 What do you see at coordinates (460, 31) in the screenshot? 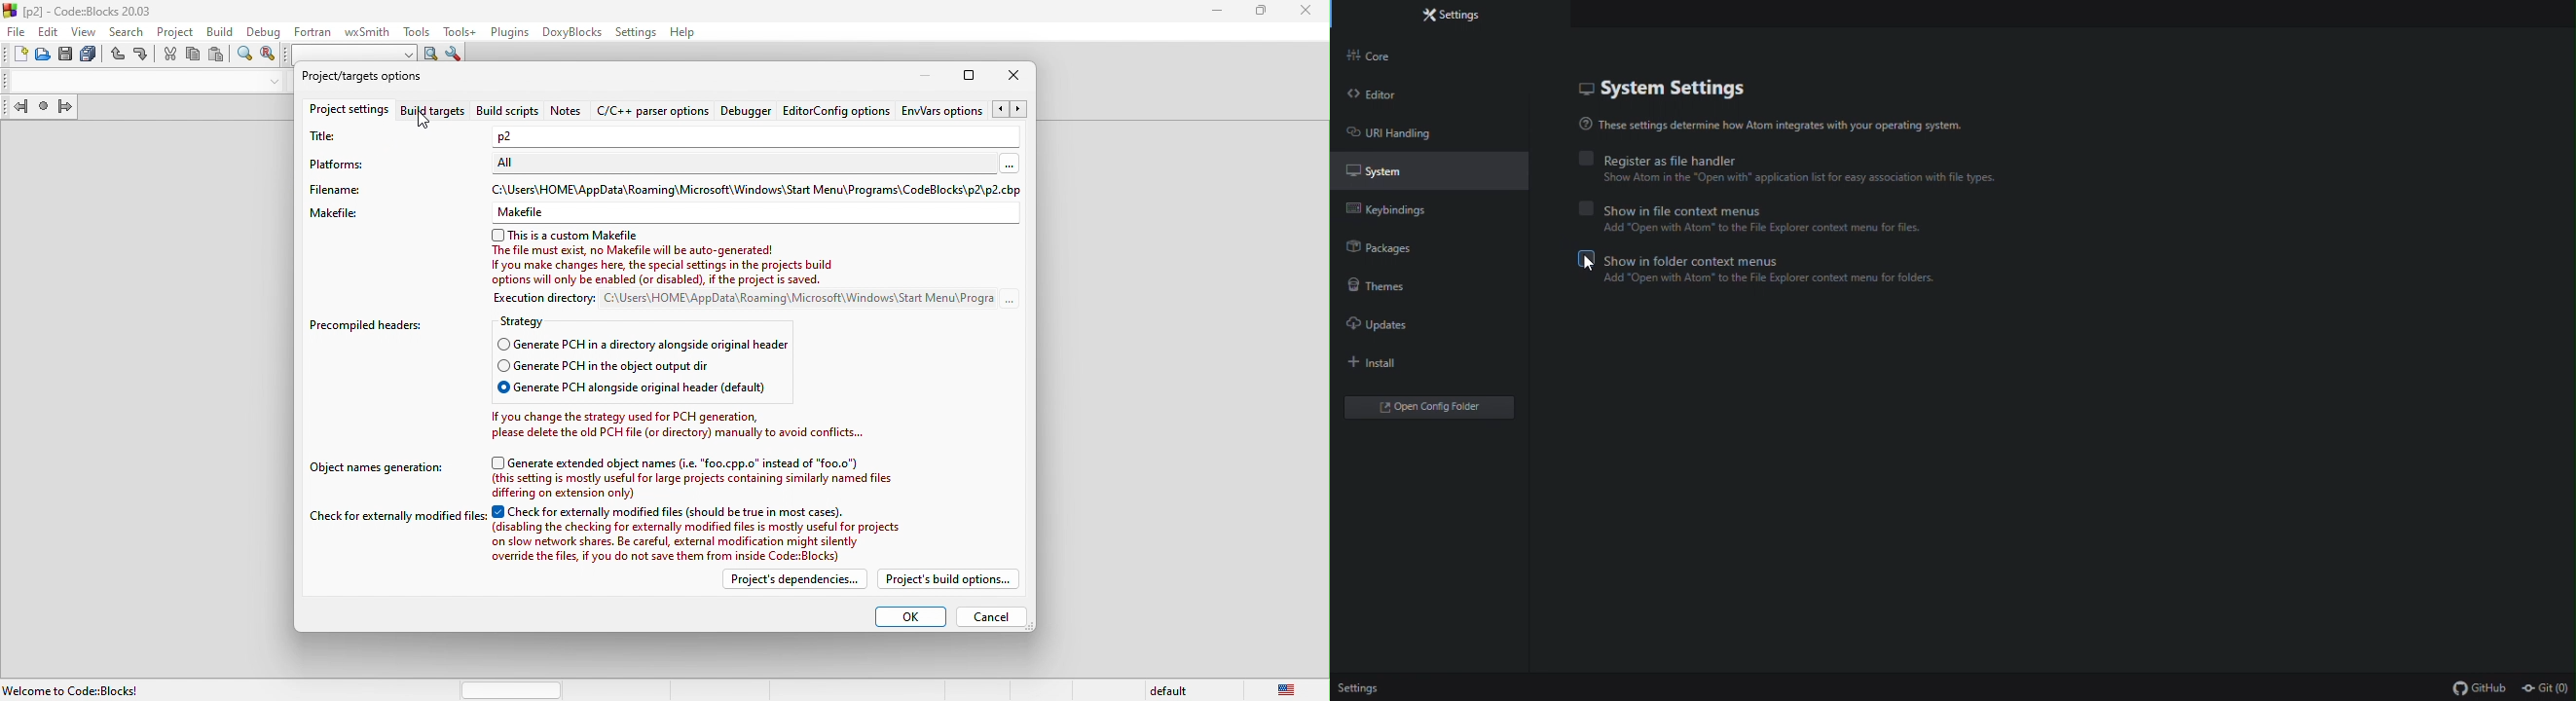
I see `tools++` at bounding box center [460, 31].